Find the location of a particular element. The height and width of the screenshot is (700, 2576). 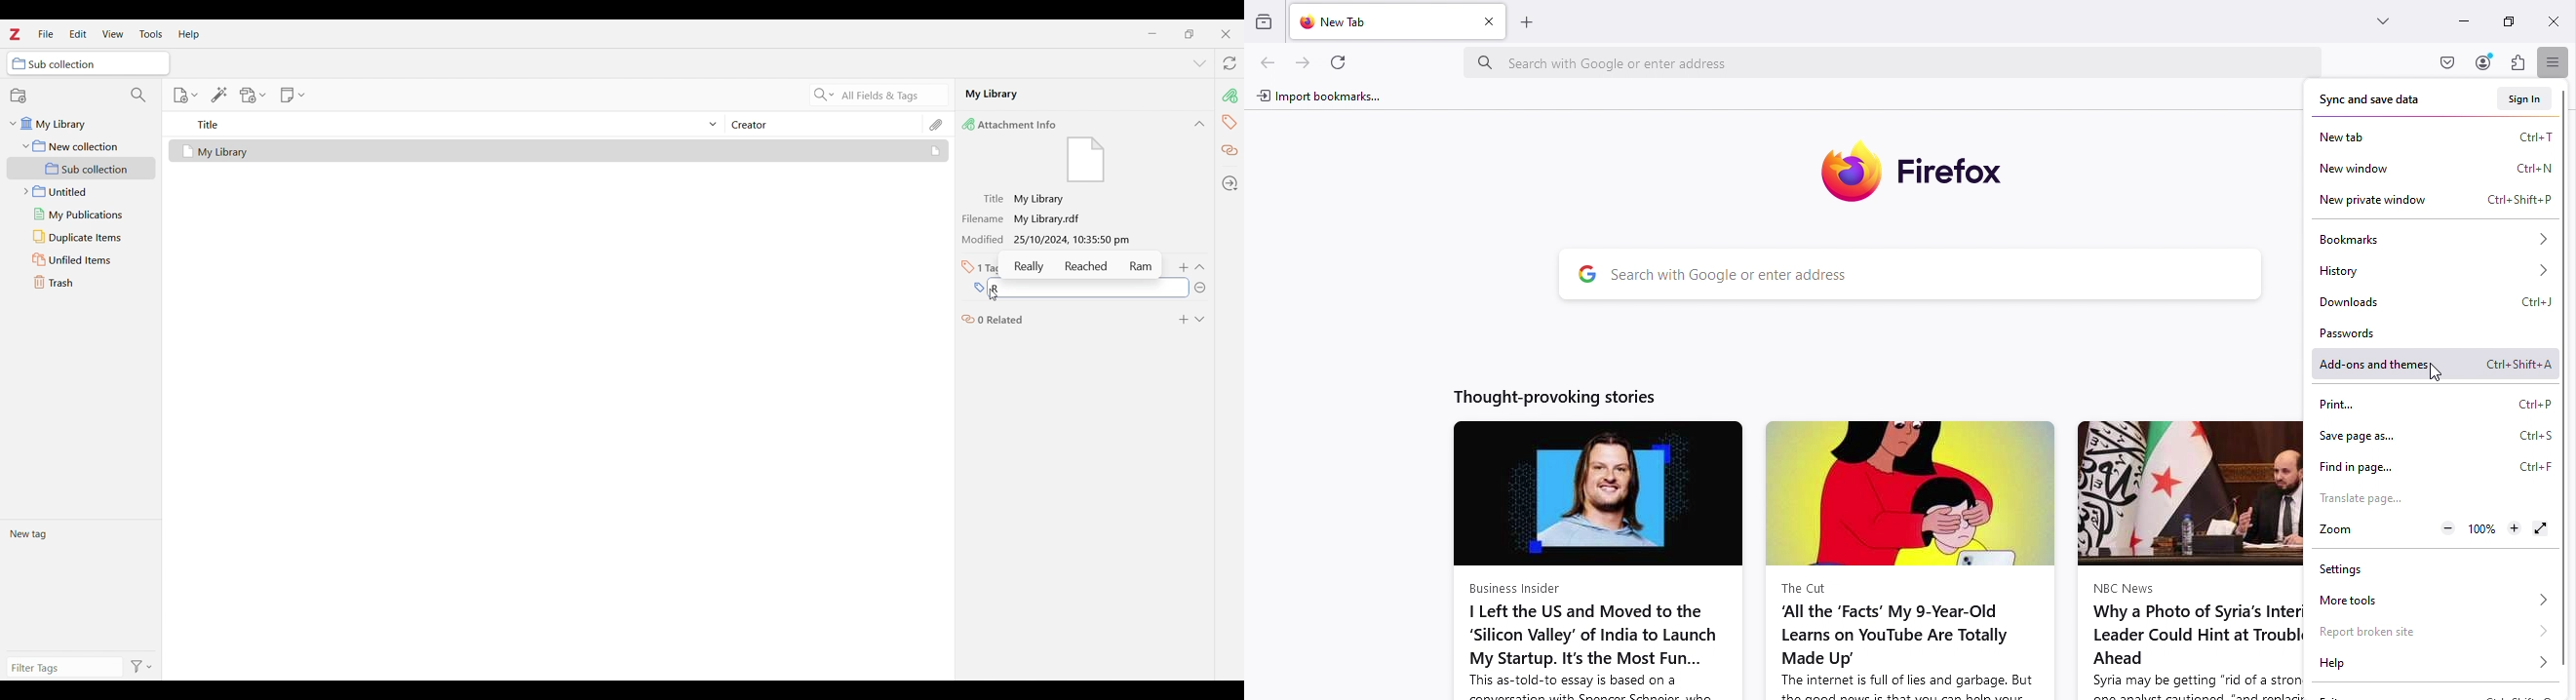

news article from nbc news is located at coordinates (2186, 560).